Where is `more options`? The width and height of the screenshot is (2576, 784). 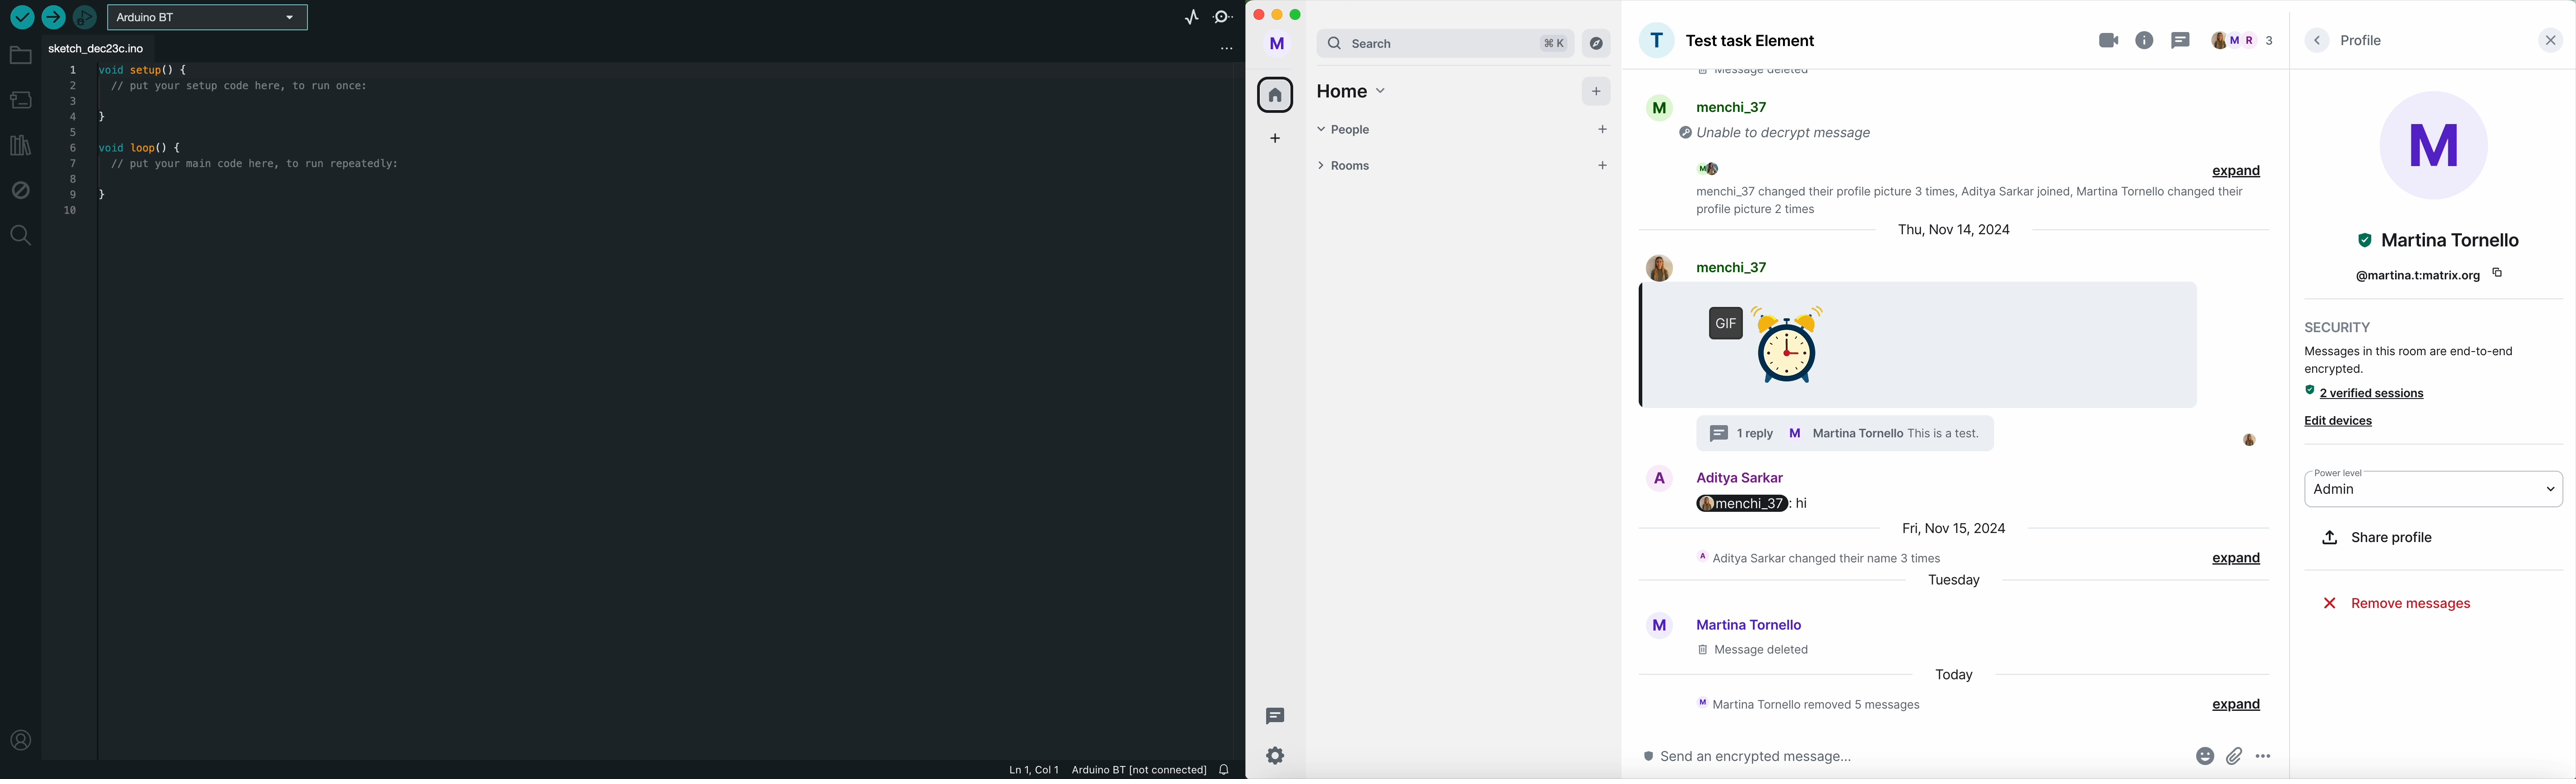
more options is located at coordinates (2267, 758).